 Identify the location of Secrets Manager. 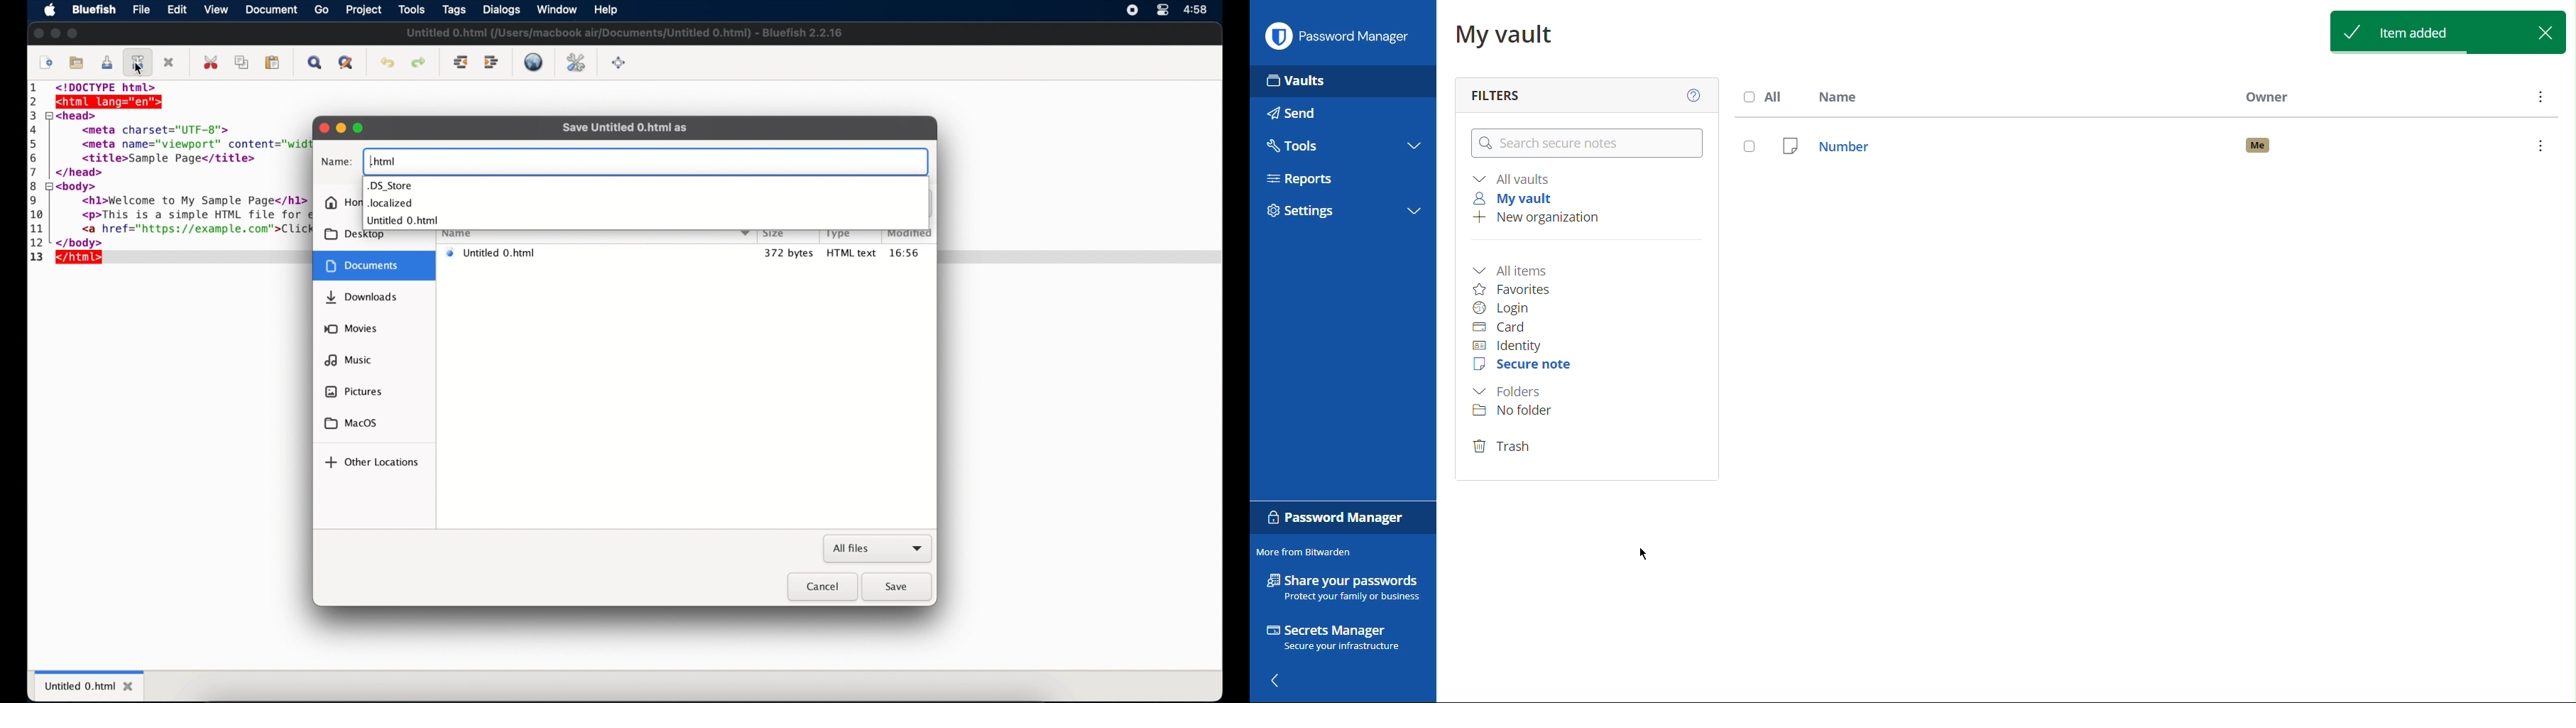
(1346, 638).